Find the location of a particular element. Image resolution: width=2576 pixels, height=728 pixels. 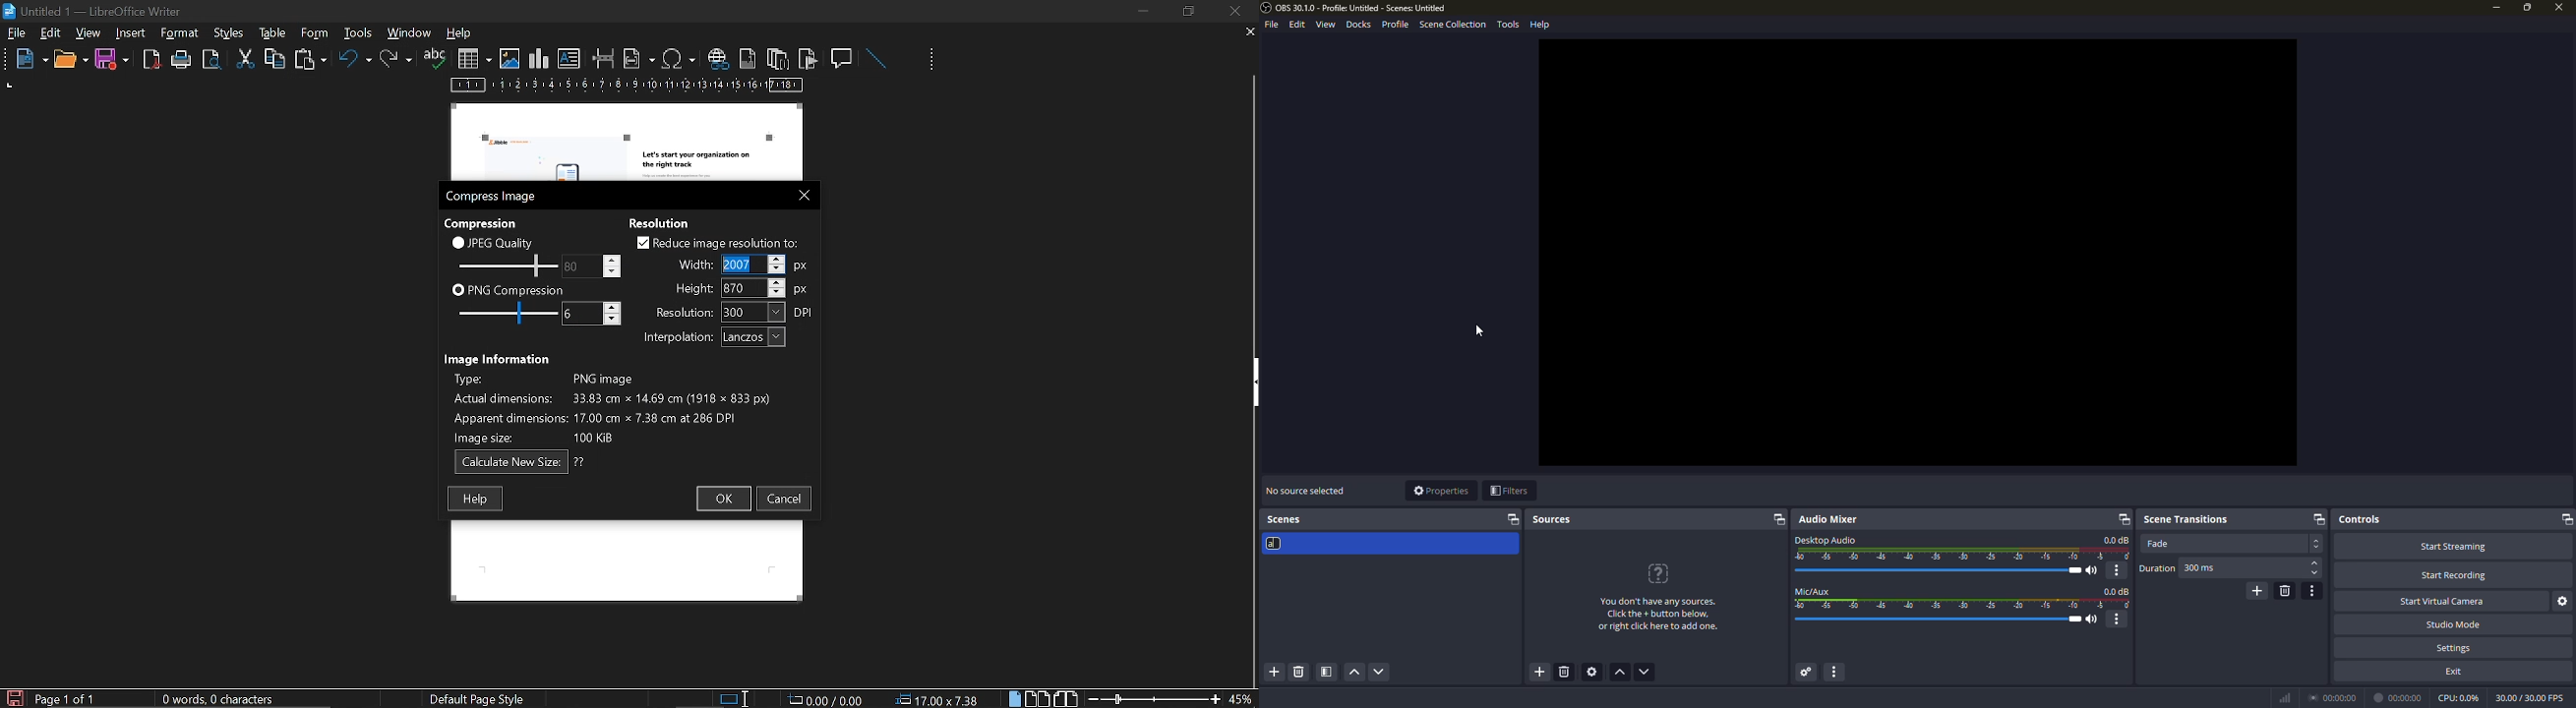

? is located at coordinates (1660, 574).